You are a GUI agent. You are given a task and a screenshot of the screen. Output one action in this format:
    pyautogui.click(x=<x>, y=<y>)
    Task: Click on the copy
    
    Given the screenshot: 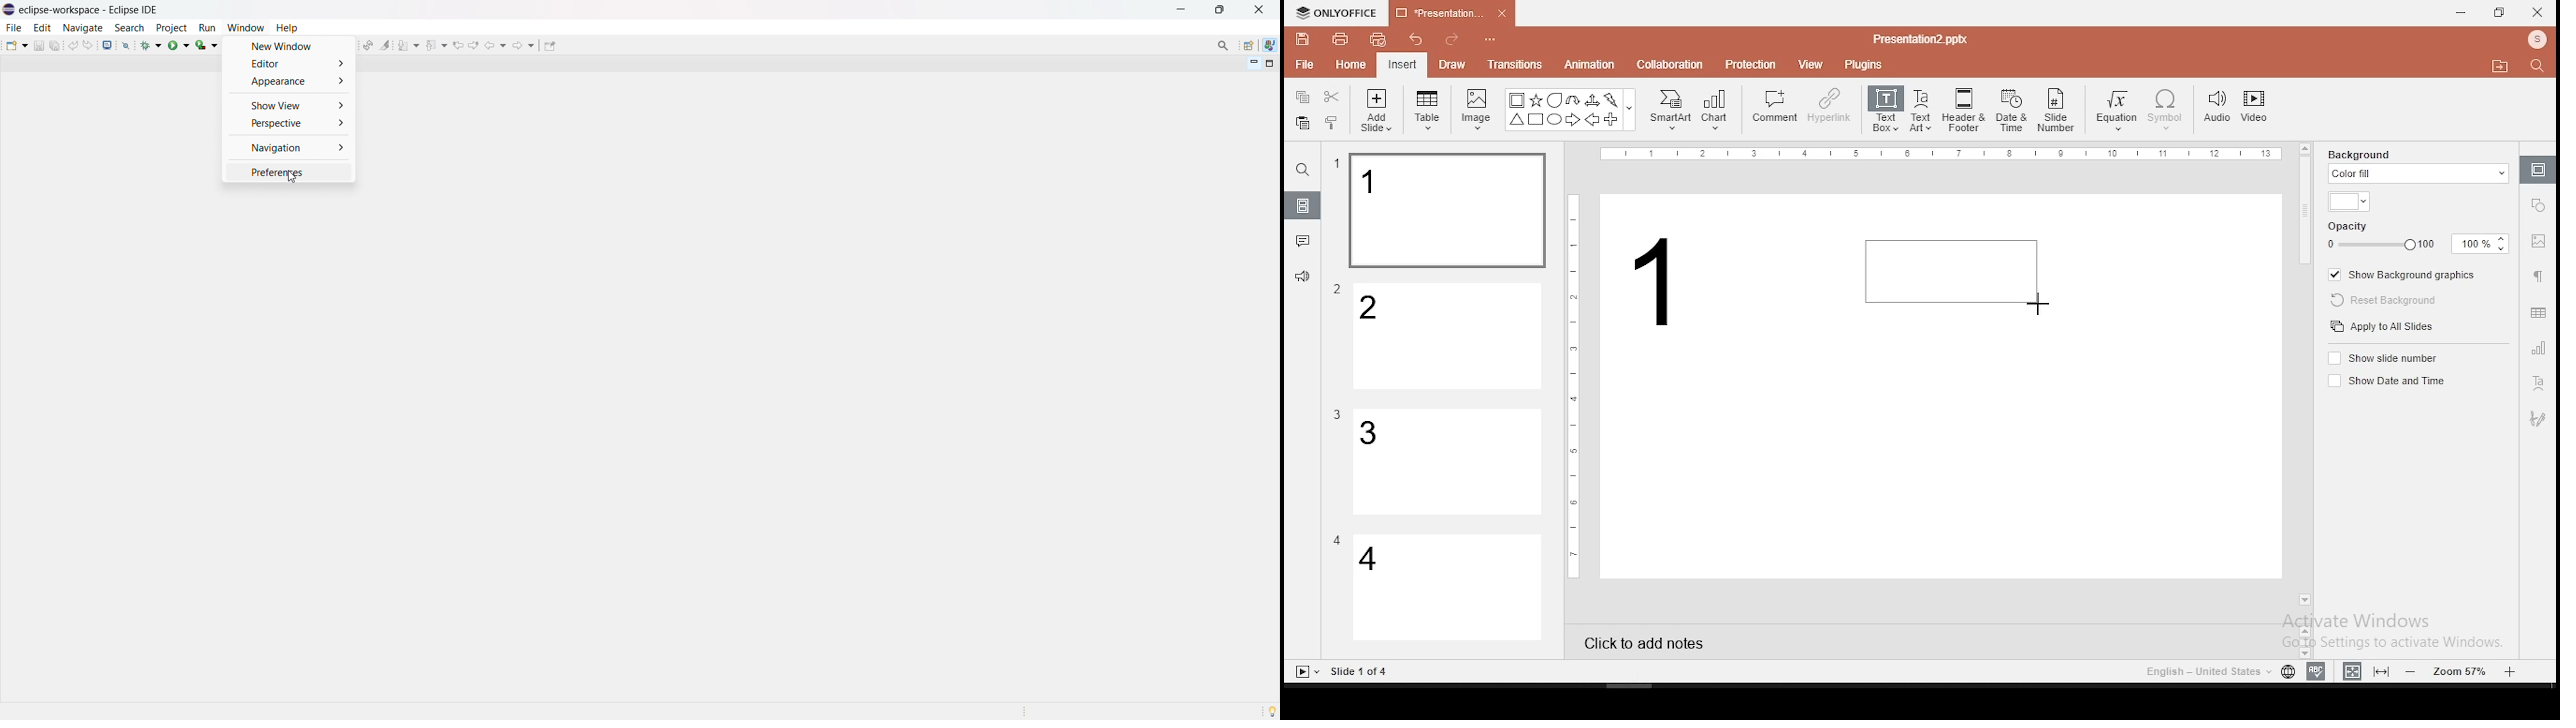 What is the action you would take?
    pyautogui.click(x=1302, y=97)
    